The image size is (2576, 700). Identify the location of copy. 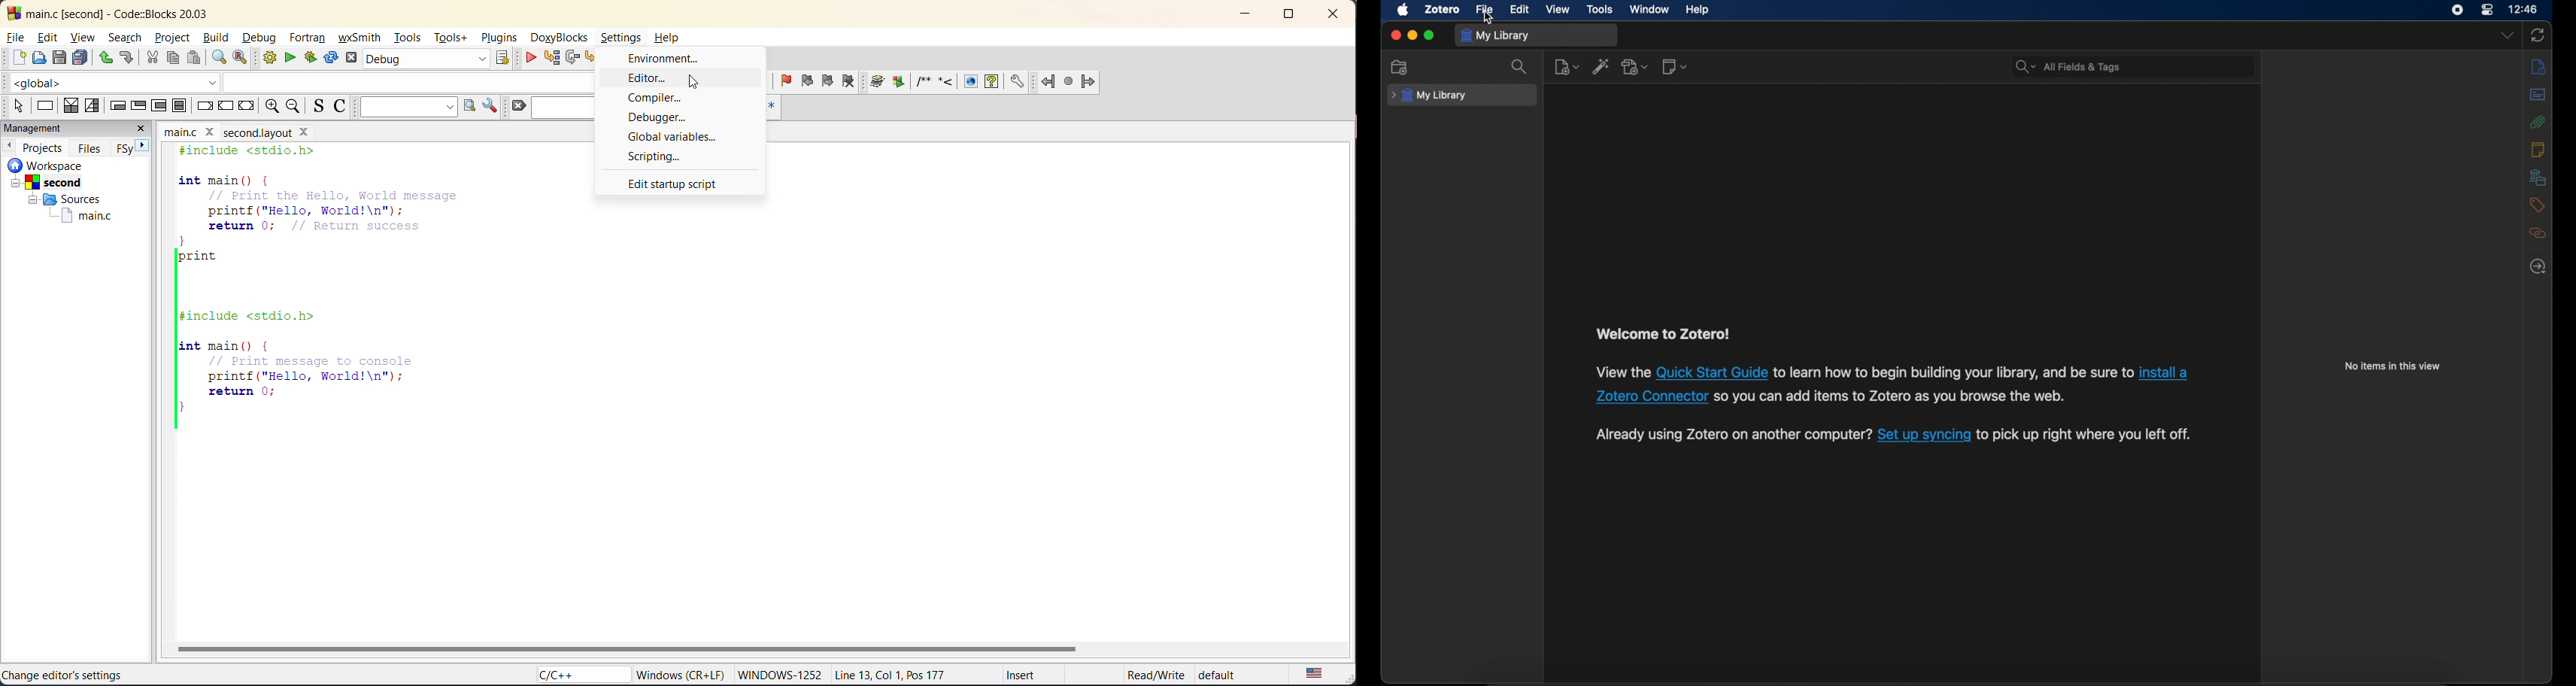
(174, 59).